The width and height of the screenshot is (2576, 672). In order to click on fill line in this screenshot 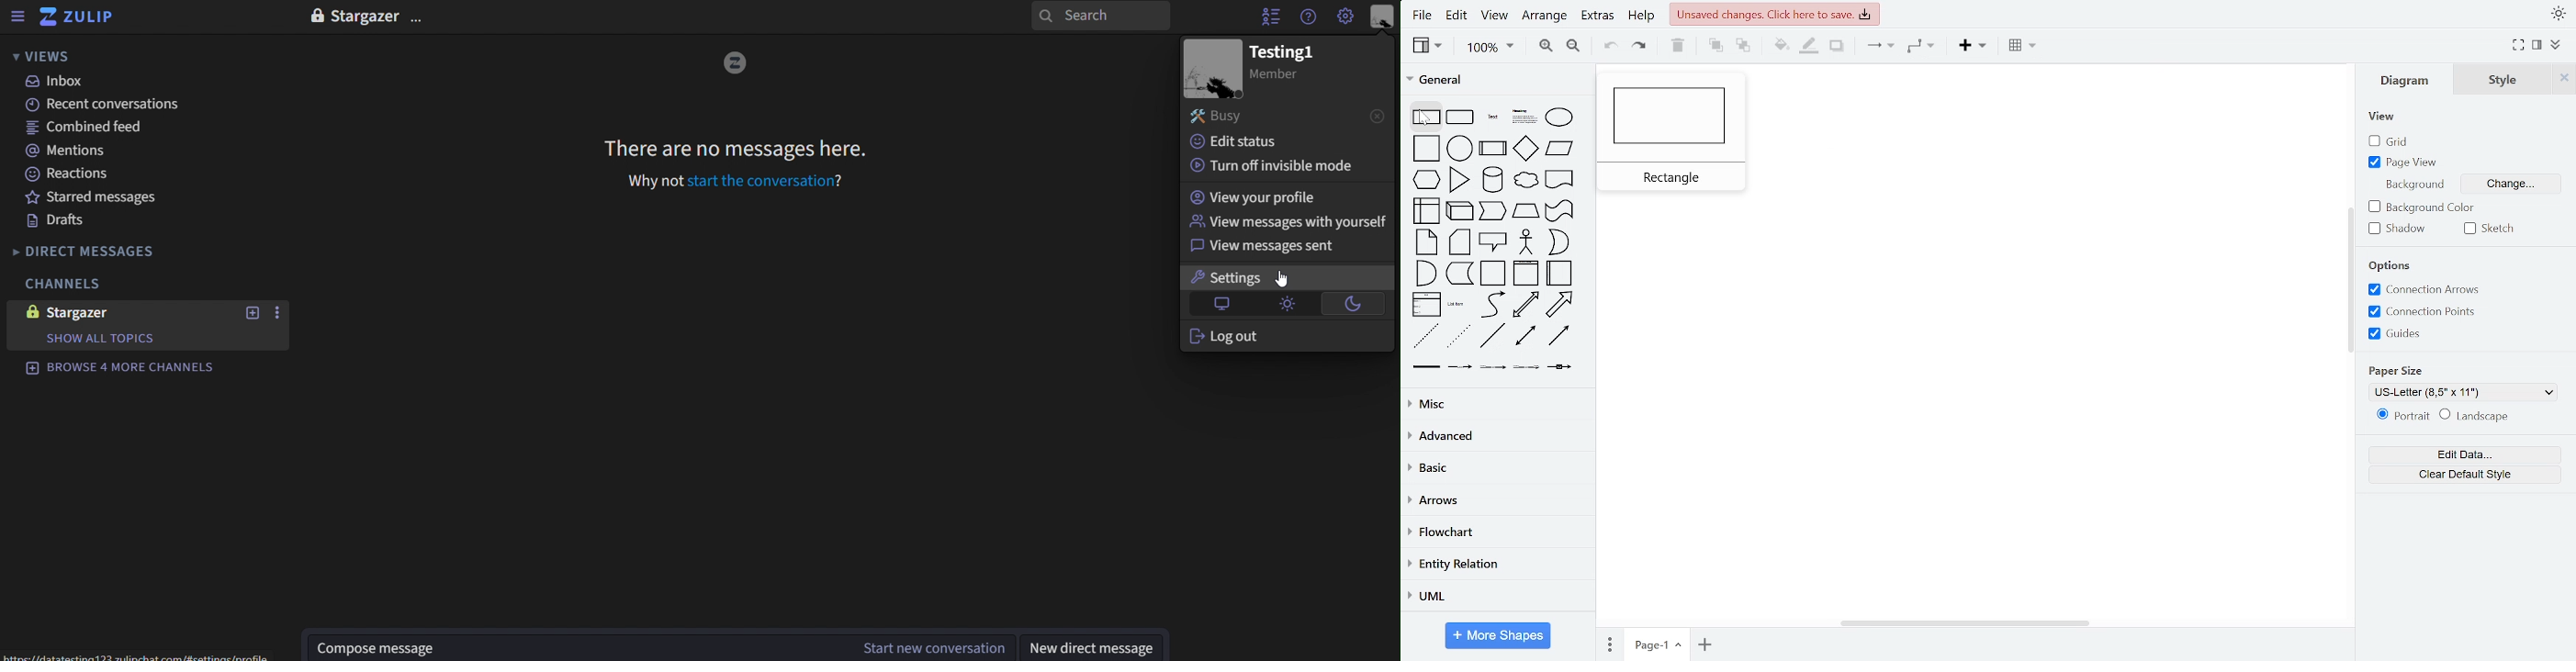, I will do `click(1810, 48)`.